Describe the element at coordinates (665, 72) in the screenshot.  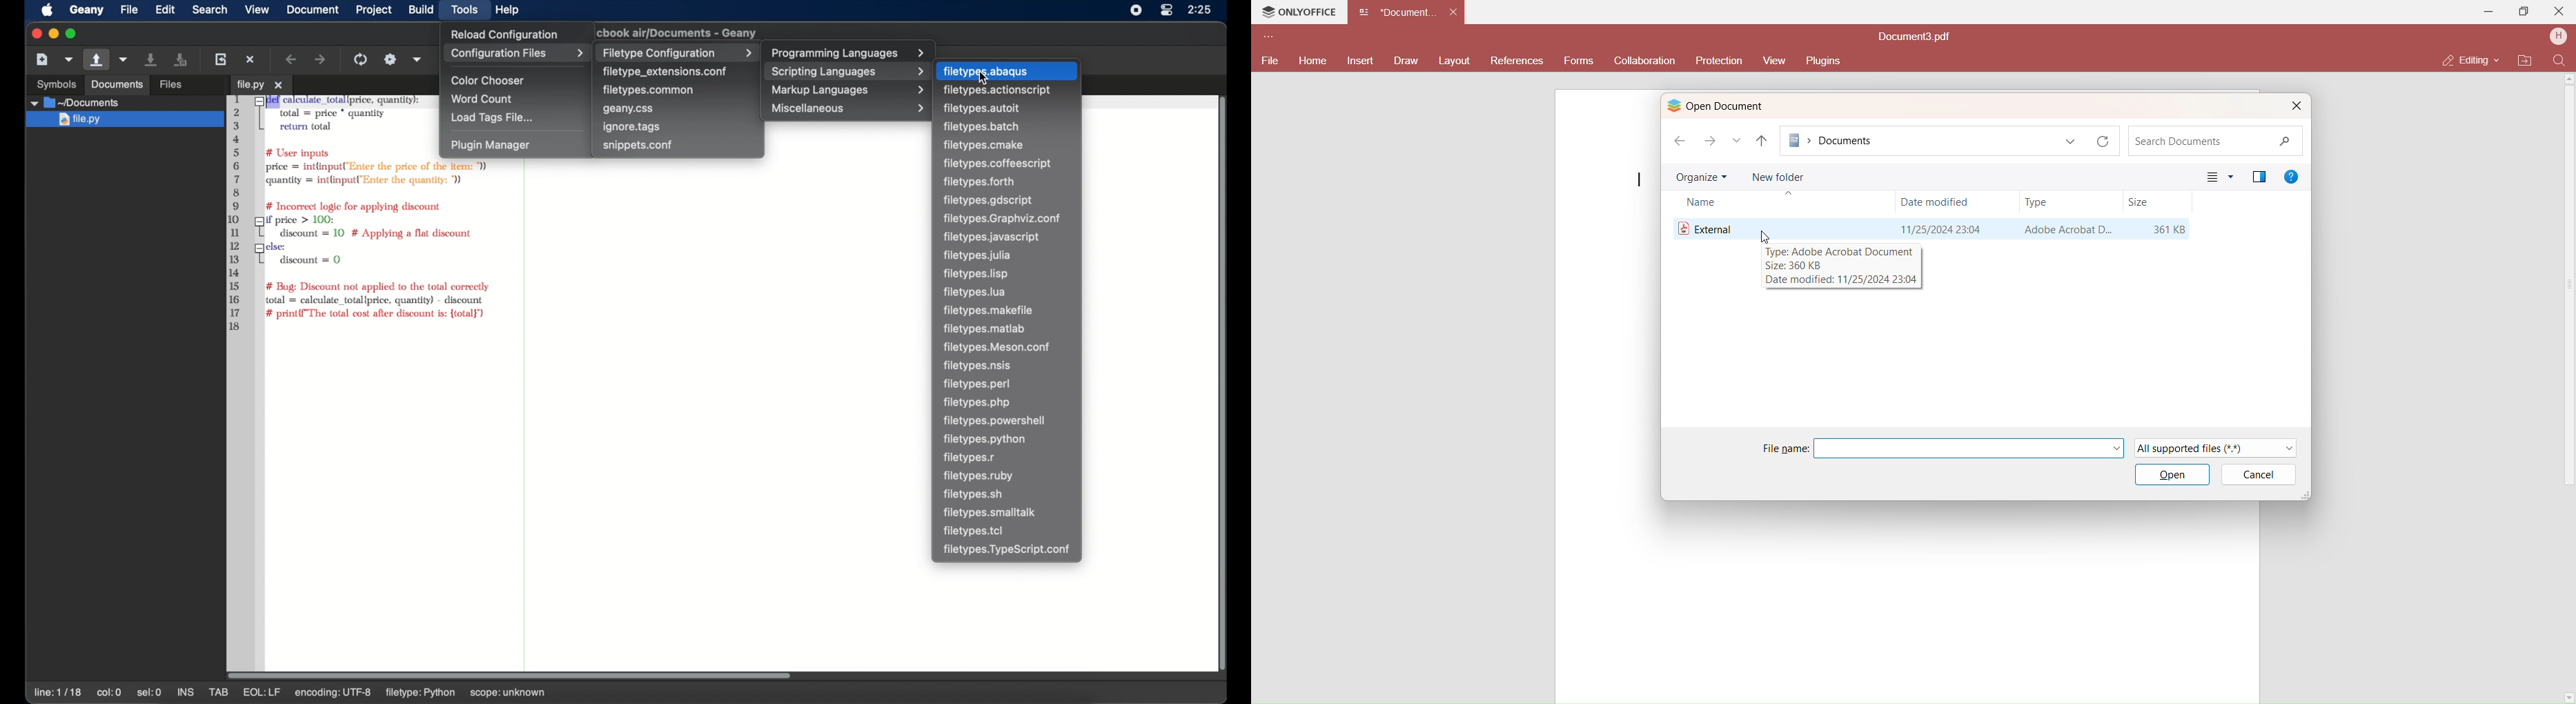
I see `filetype_extensions.conf` at that location.